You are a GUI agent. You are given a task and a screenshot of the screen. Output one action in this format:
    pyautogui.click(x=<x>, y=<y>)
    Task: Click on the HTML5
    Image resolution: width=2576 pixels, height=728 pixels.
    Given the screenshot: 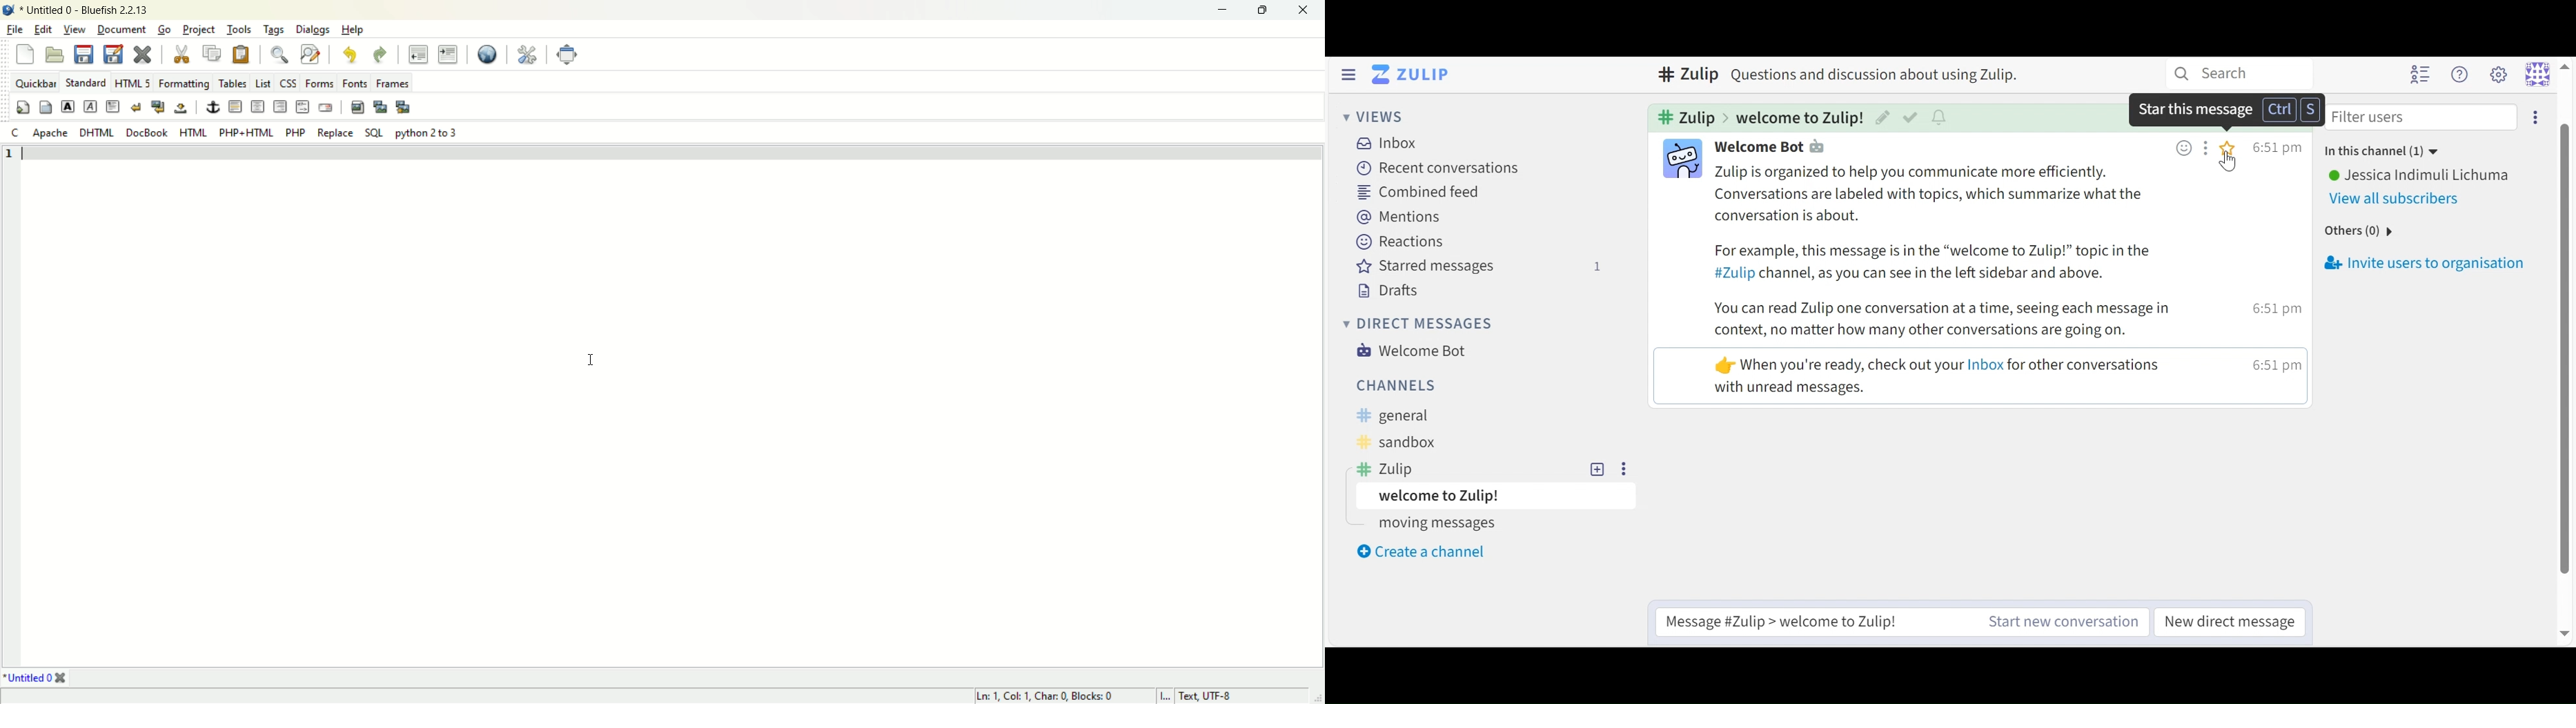 What is the action you would take?
    pyautogui.click(x=132, y=83)
    